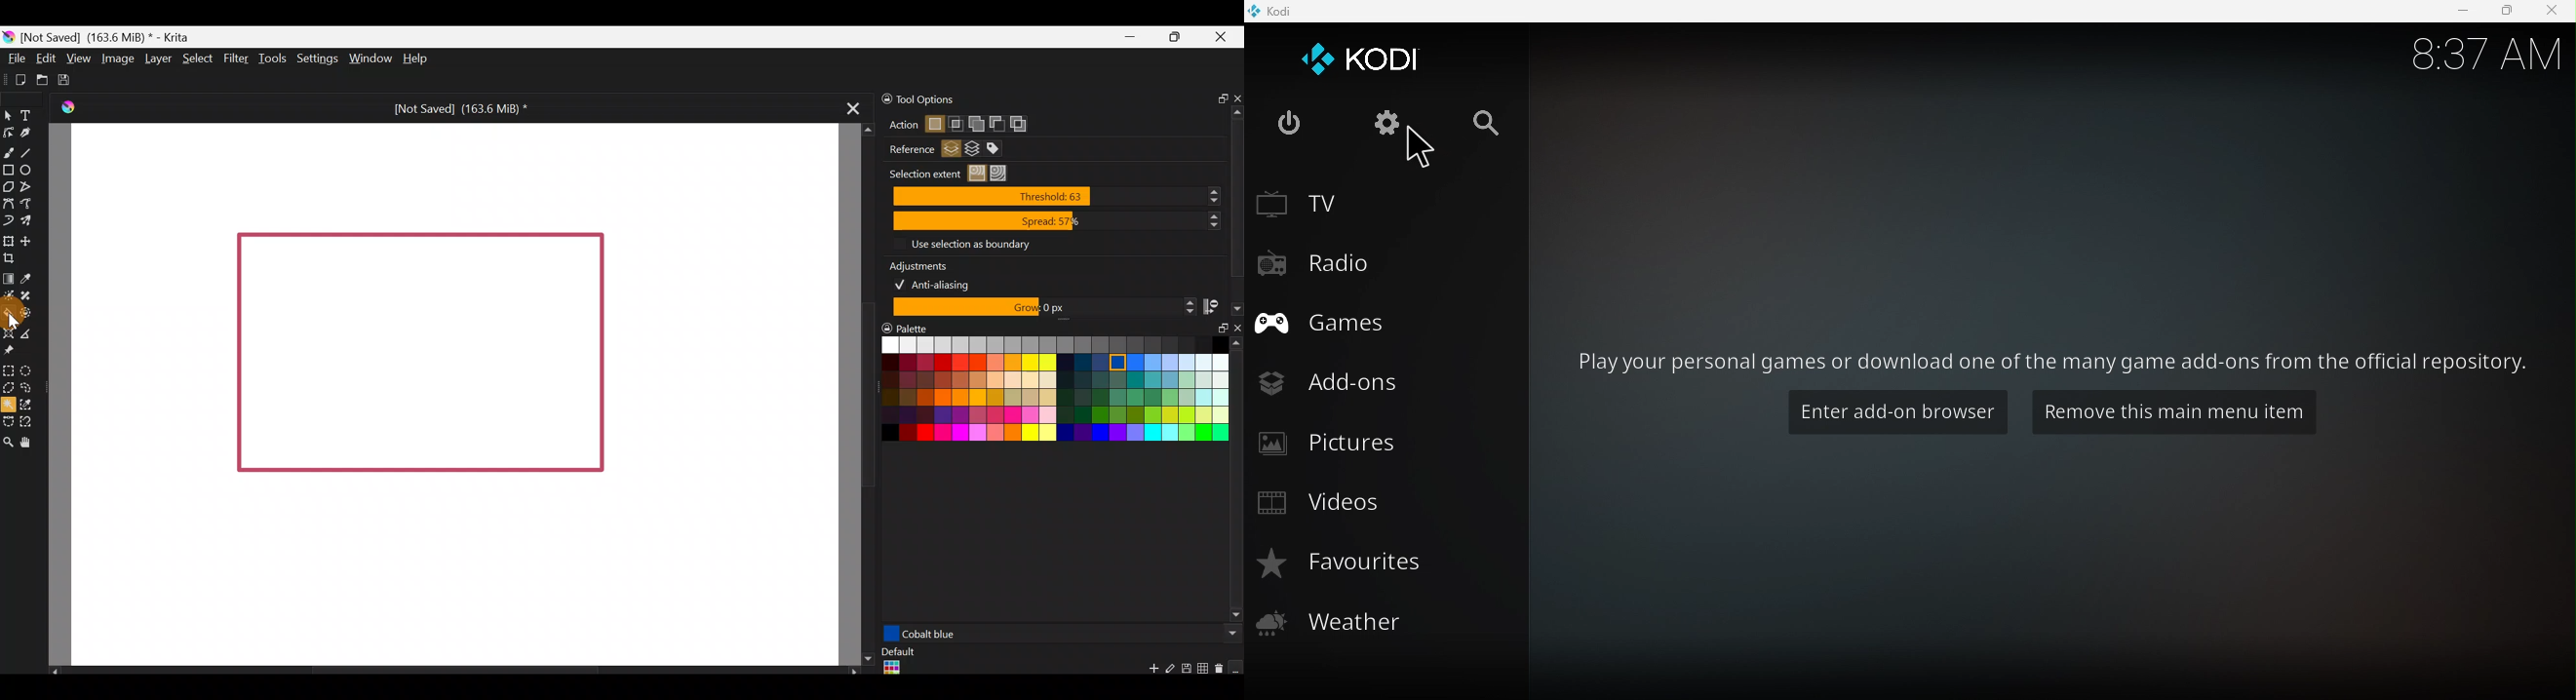 This screenshot has width=2576, height=700. What do you see at coordinates (2052, 356) in the screenshot?
I see `Play your personal game or download one of the many game add-ons from the official repository.` at bounding box center [2052, 356].